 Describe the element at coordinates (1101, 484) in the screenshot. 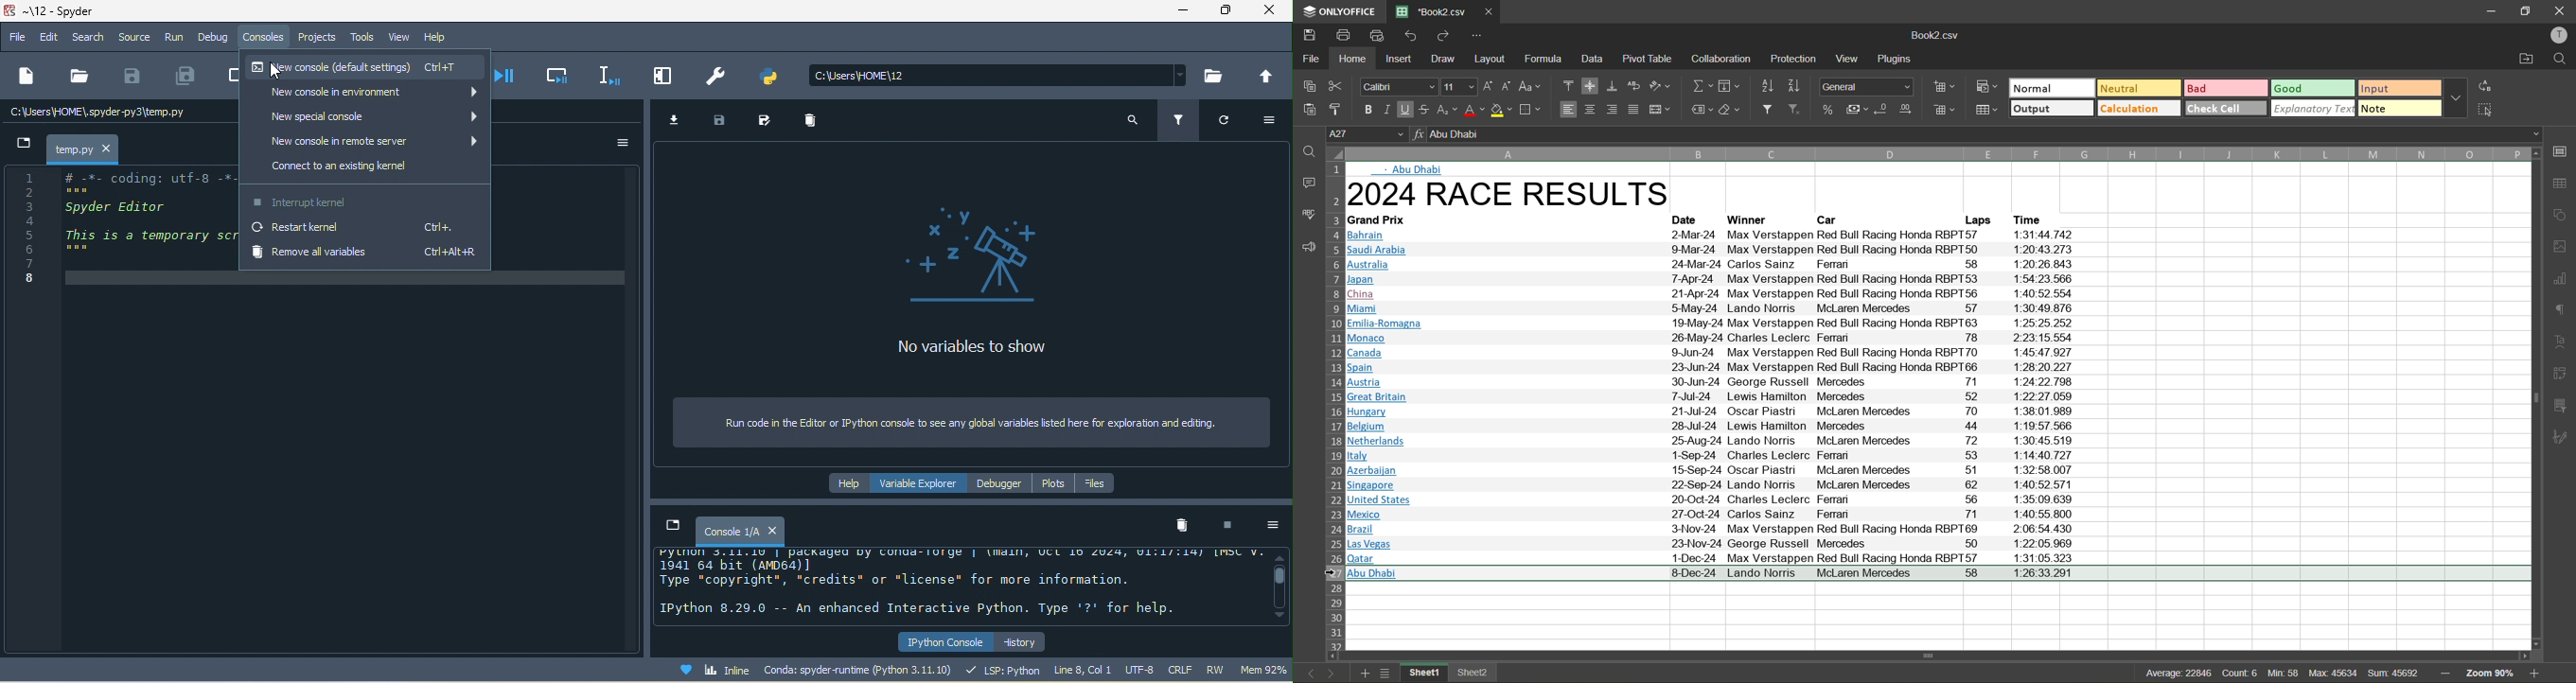

I see `files` at that location.